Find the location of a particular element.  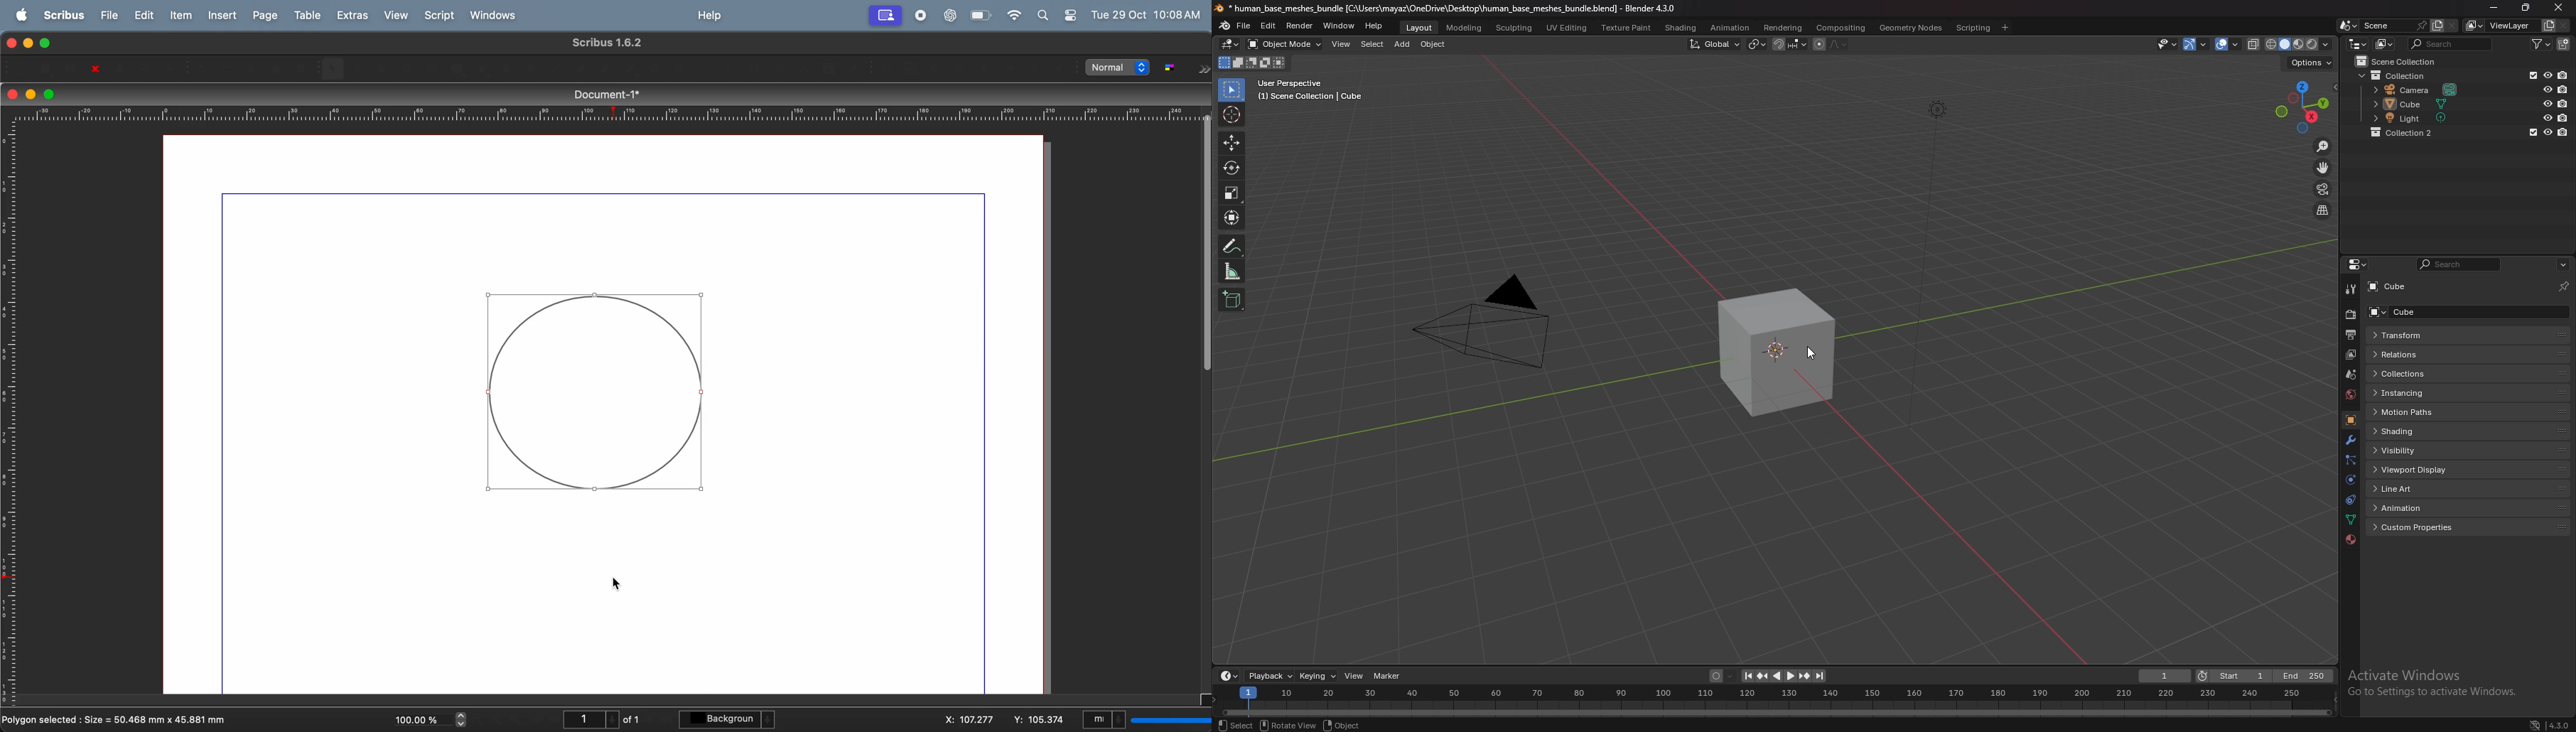

scribus is located at coordinates (61, 14).